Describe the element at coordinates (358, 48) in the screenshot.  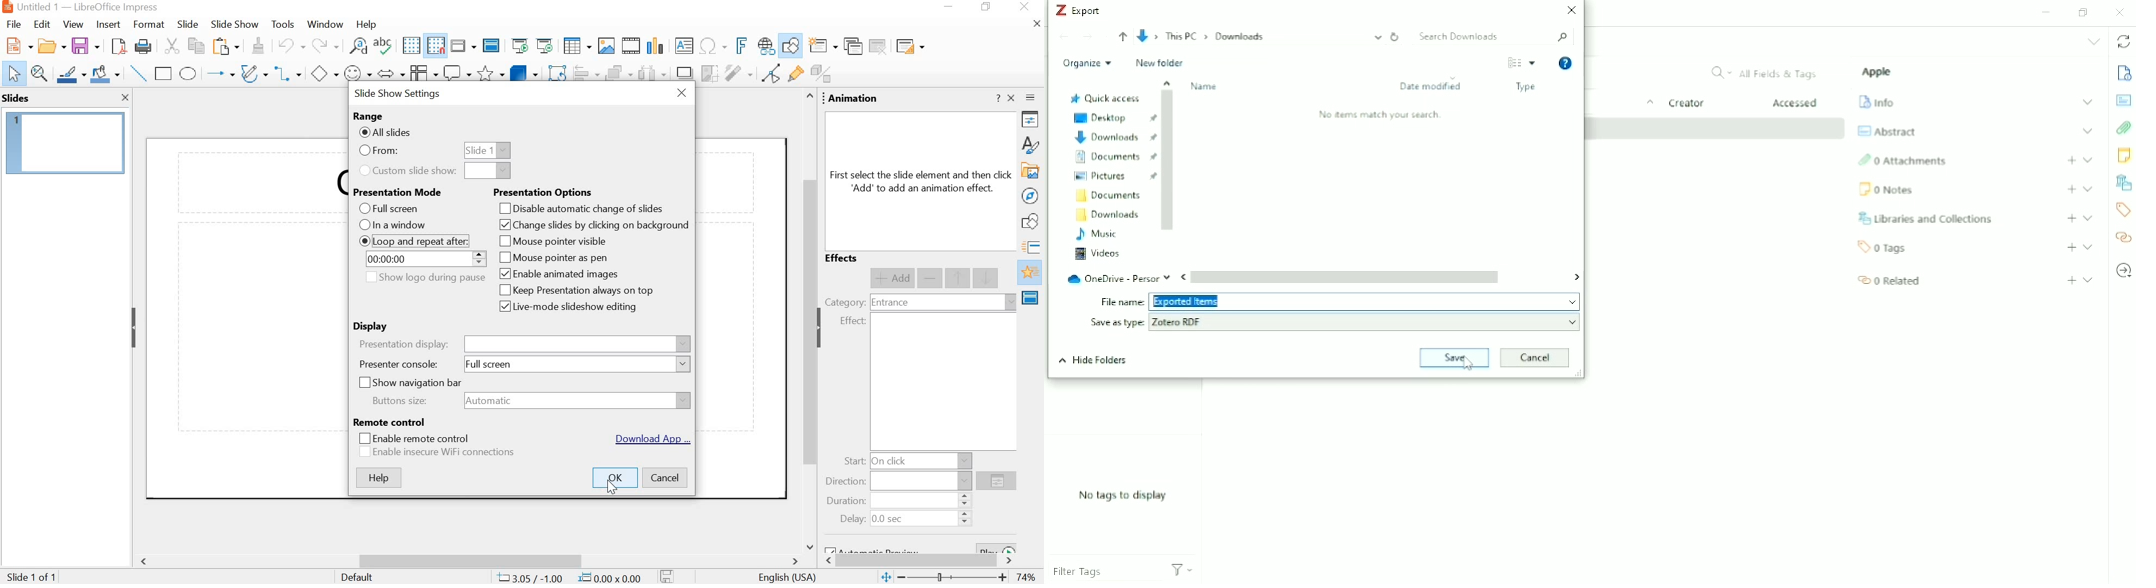
I see `find` at that location.